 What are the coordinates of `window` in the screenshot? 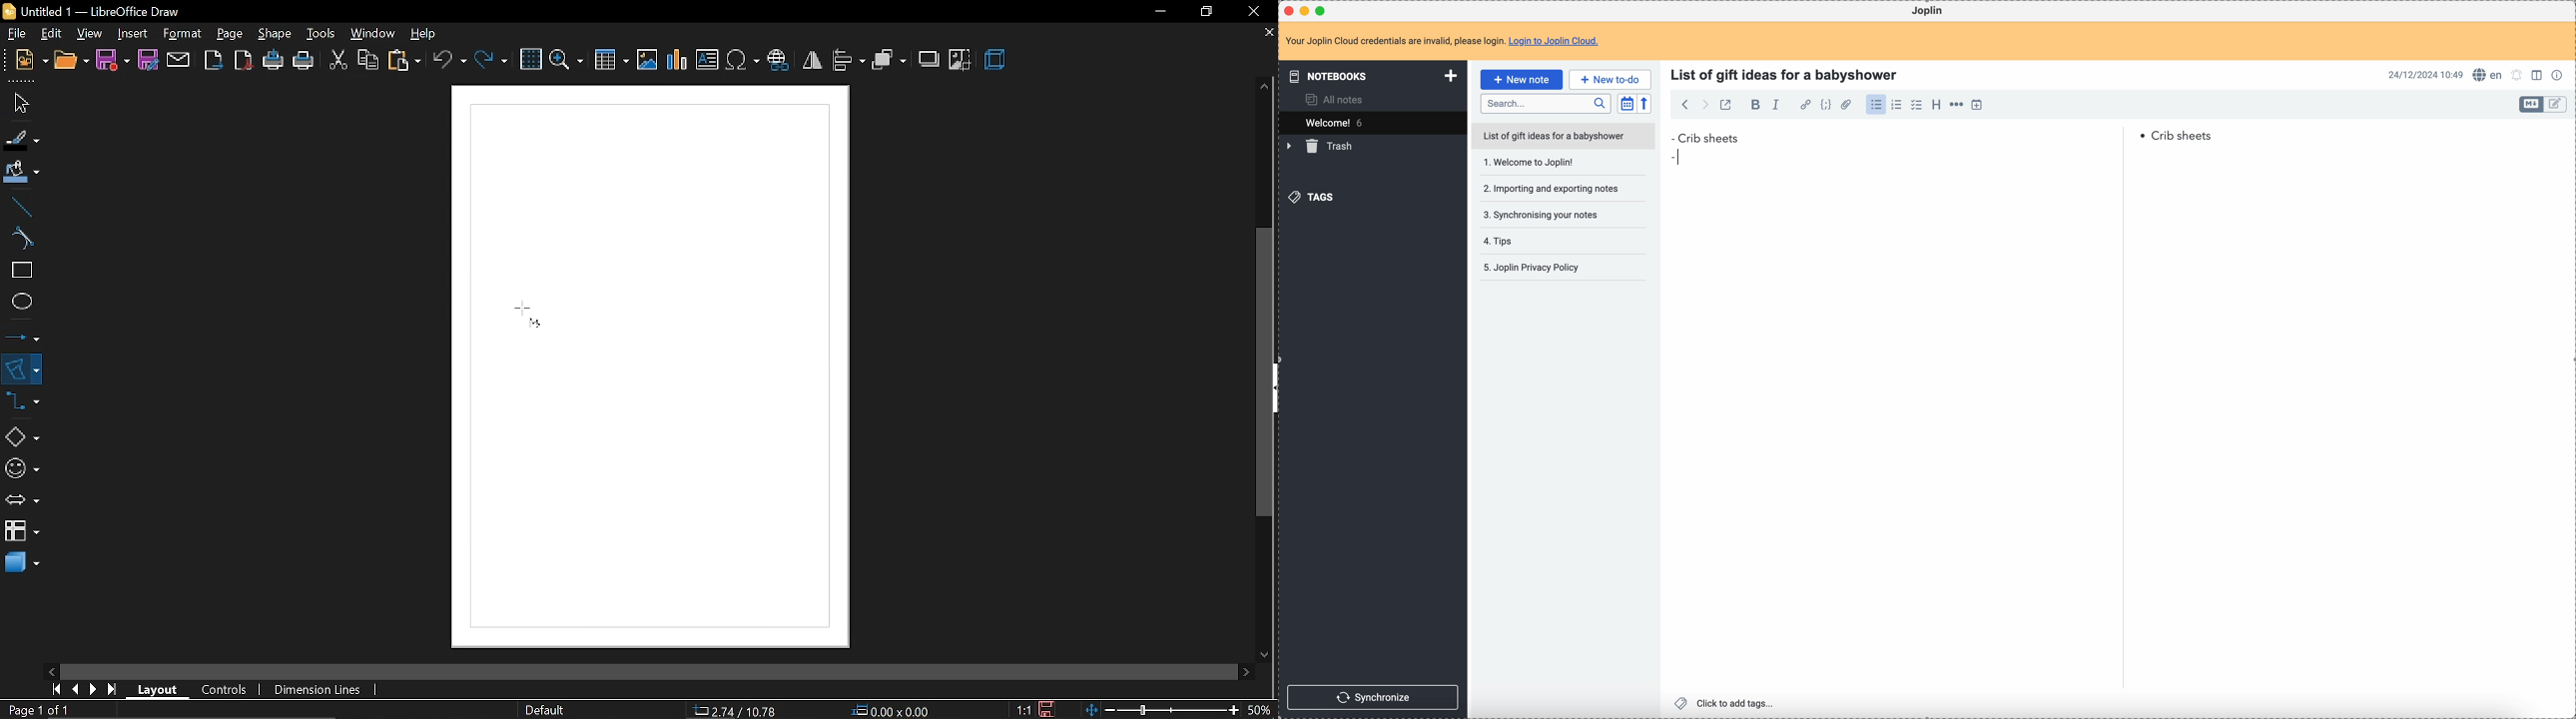 It's located at (371, 34).